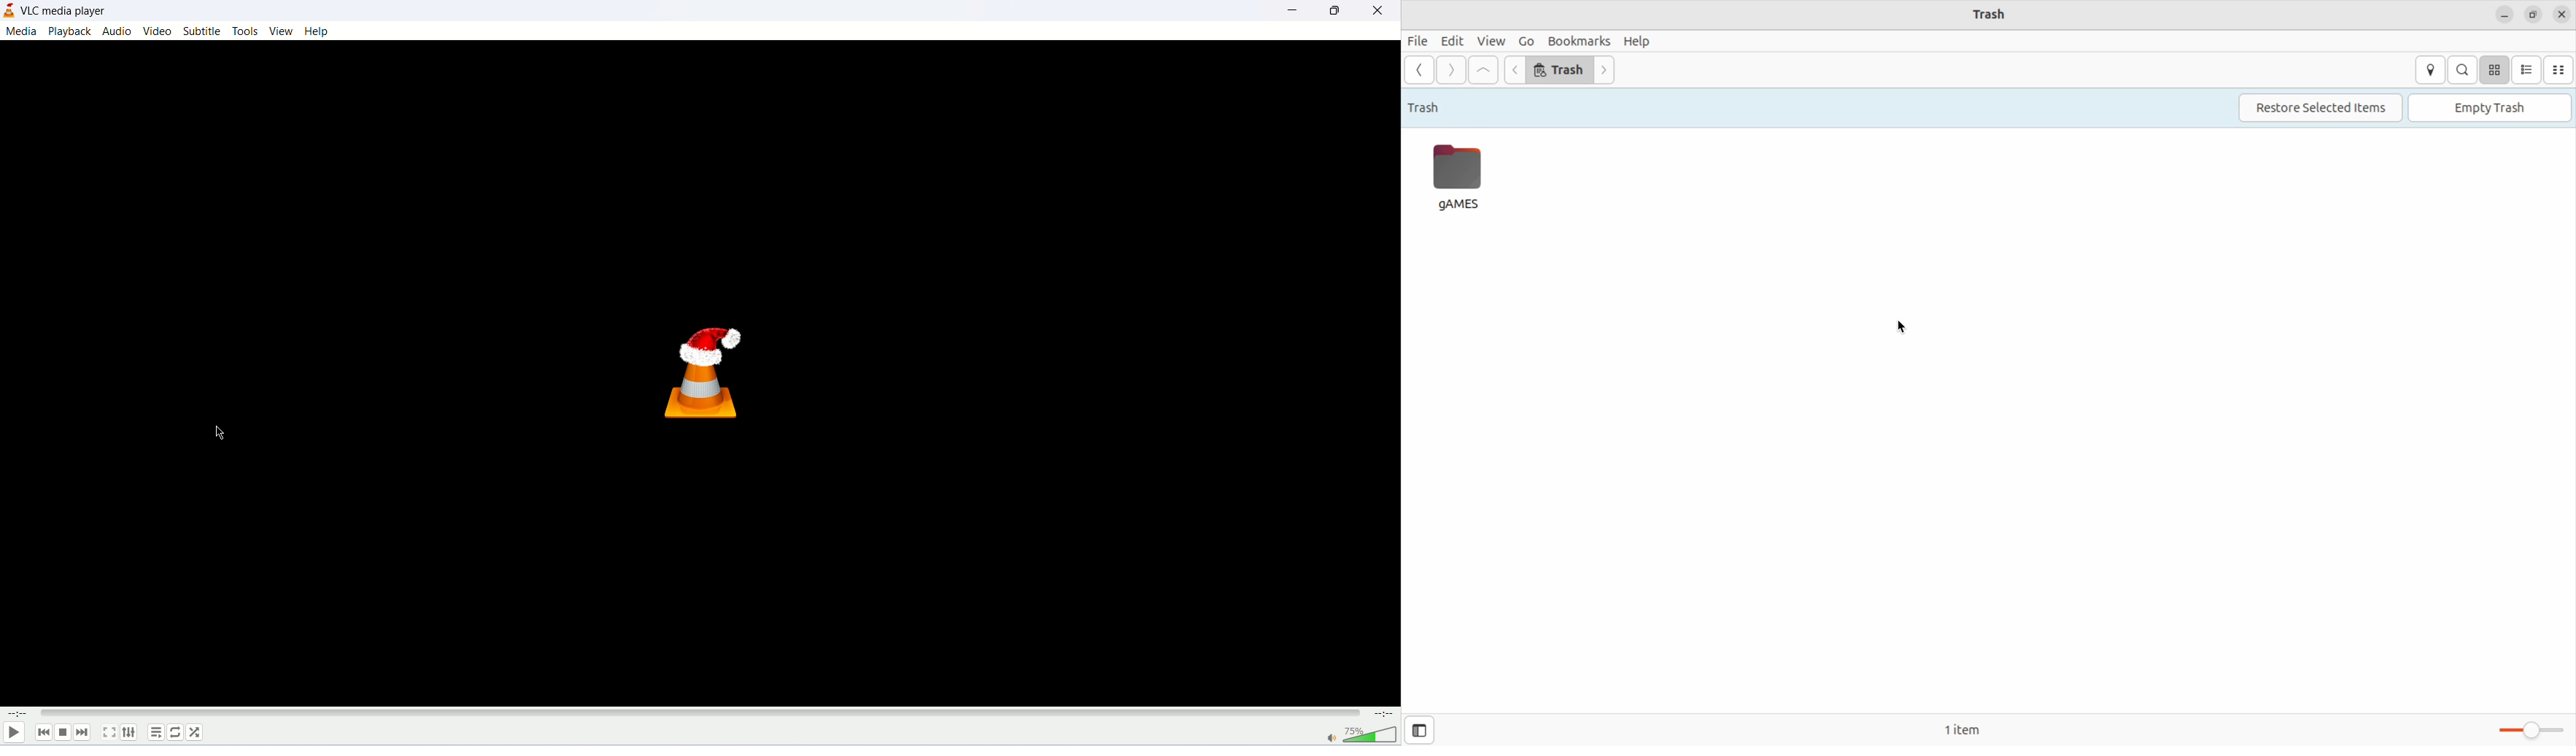 This screenshot has width=2576, height=756. What do you see at coordinates (2463, 69) in the screenshot?
I see `search` at bounding box center [2463, 69].